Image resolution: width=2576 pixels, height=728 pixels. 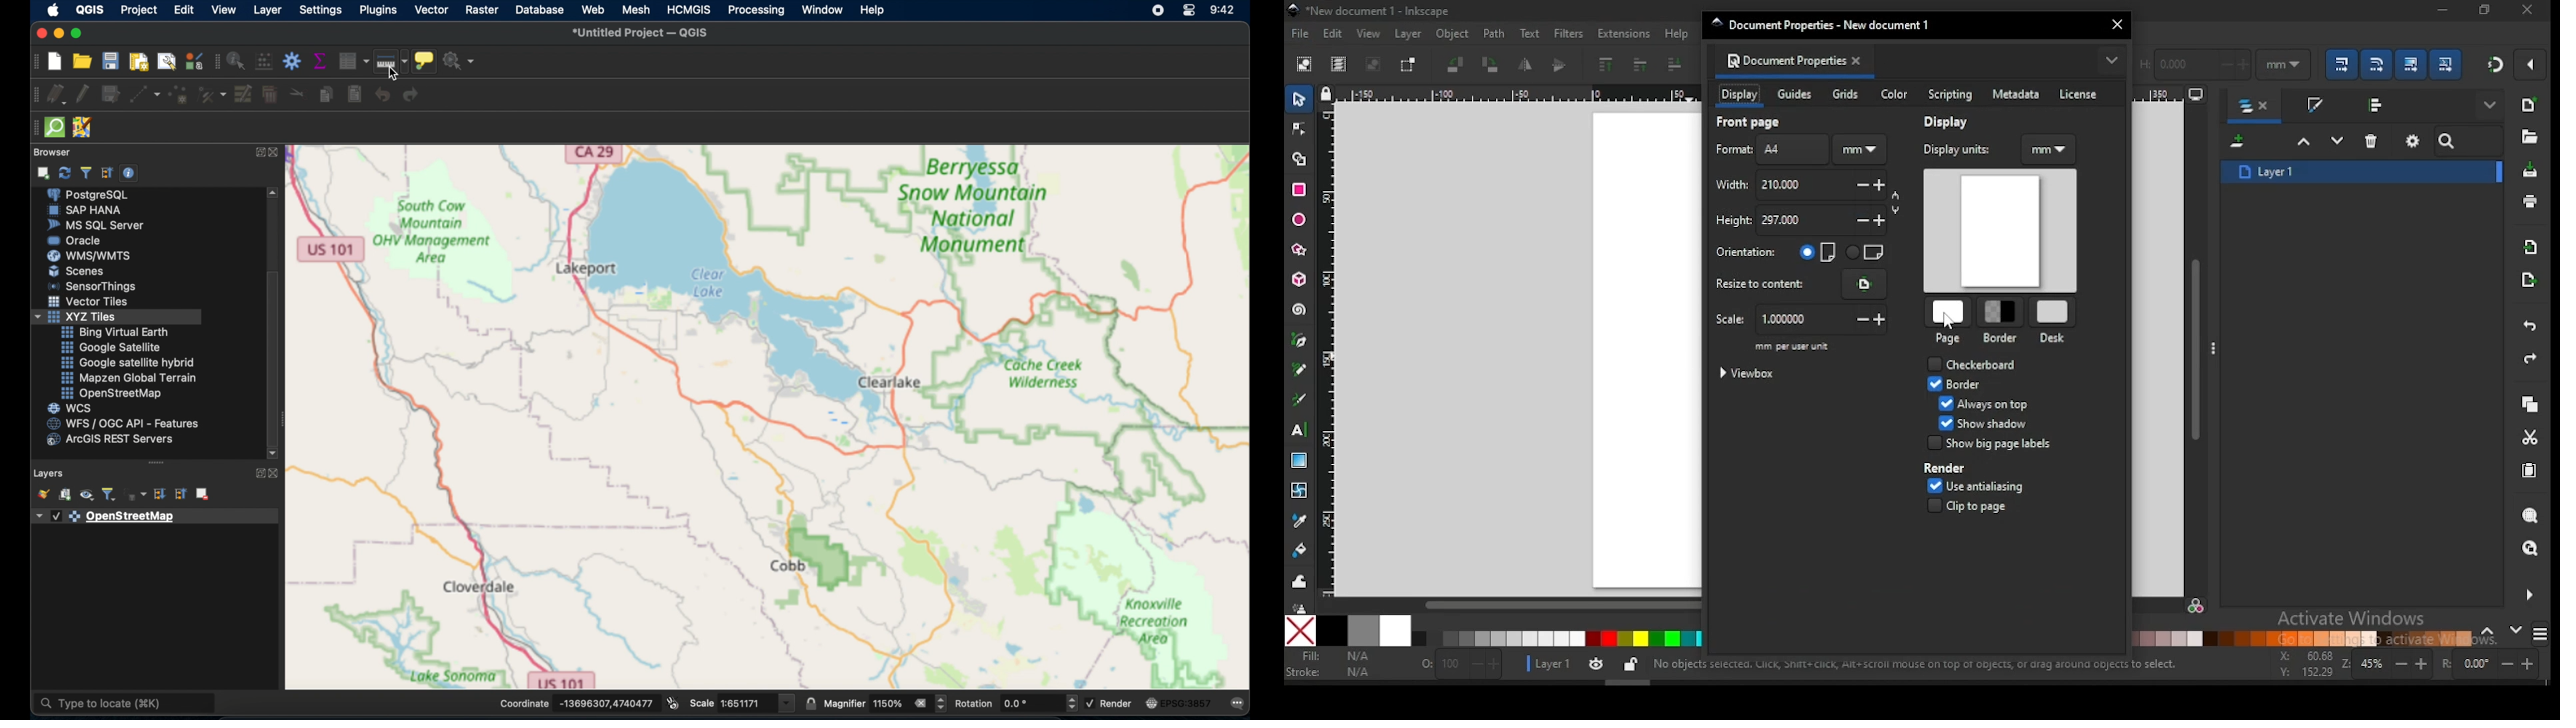 I want to click on text, so click(x=1529, y=33).